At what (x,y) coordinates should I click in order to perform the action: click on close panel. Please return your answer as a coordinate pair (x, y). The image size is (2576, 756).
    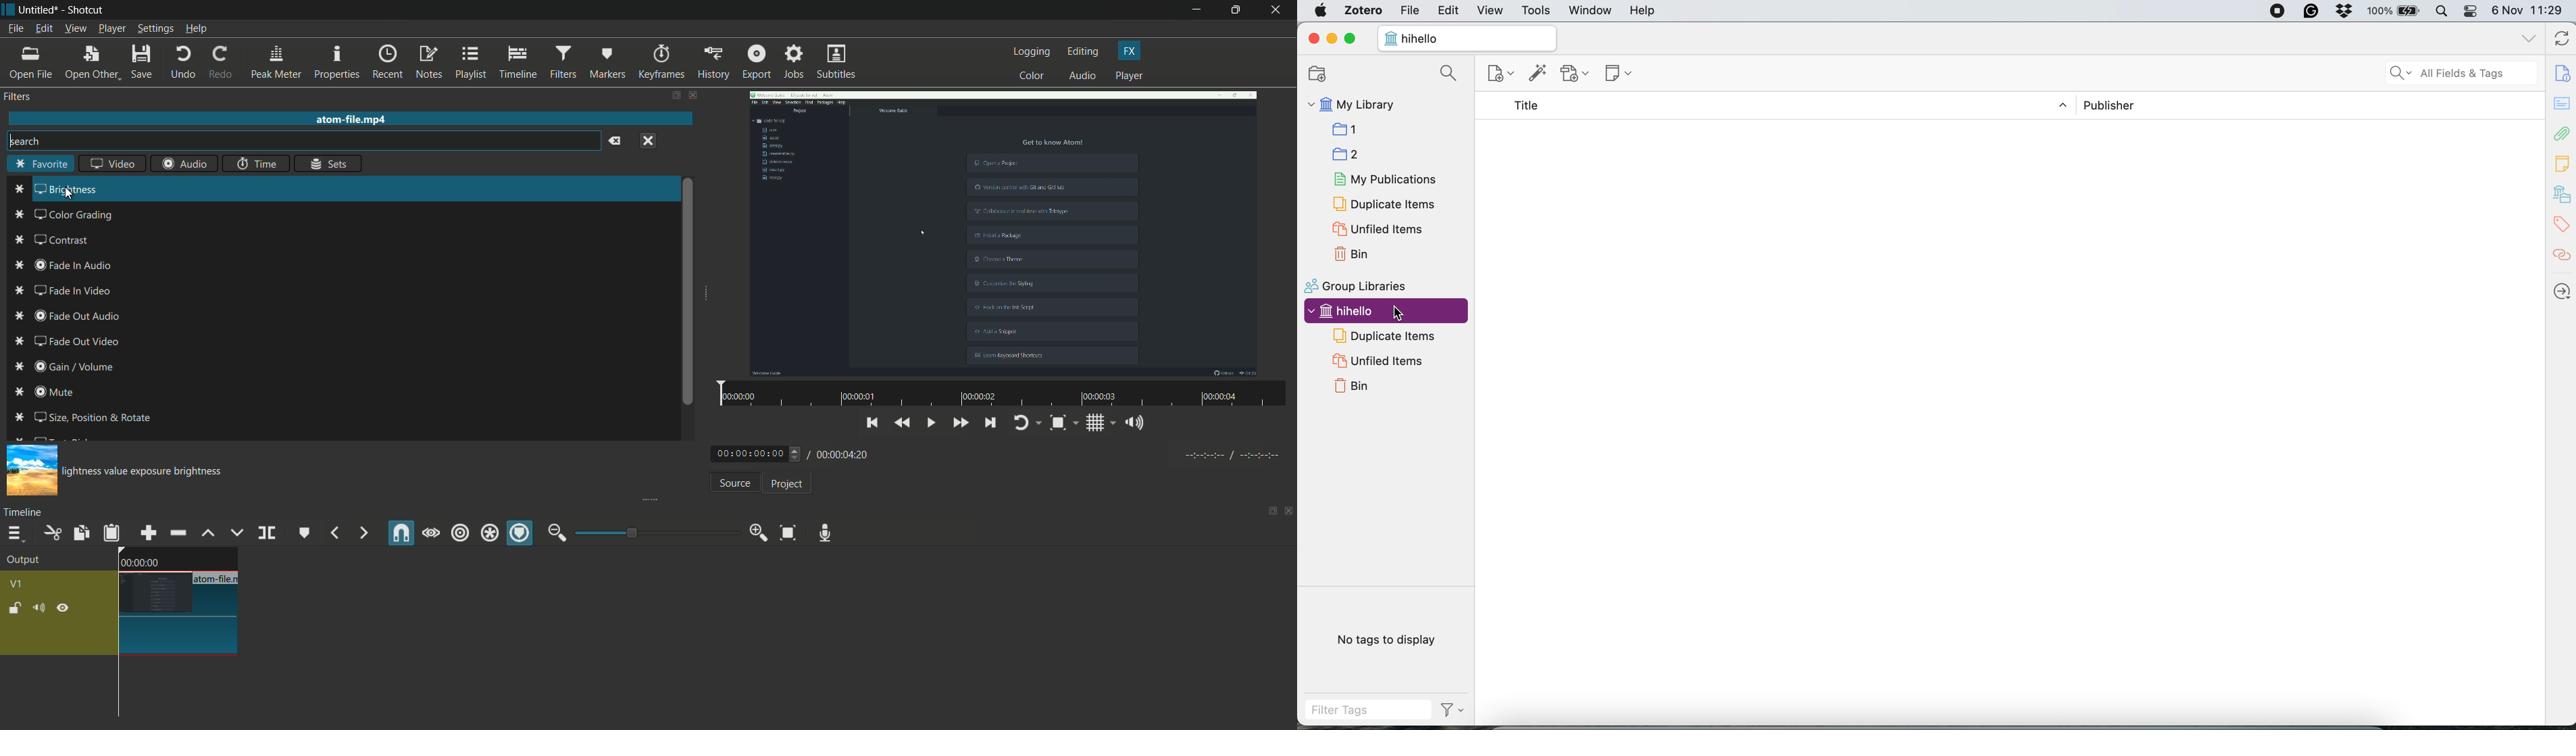
    Looking at the image, I should click on (1289, 512).